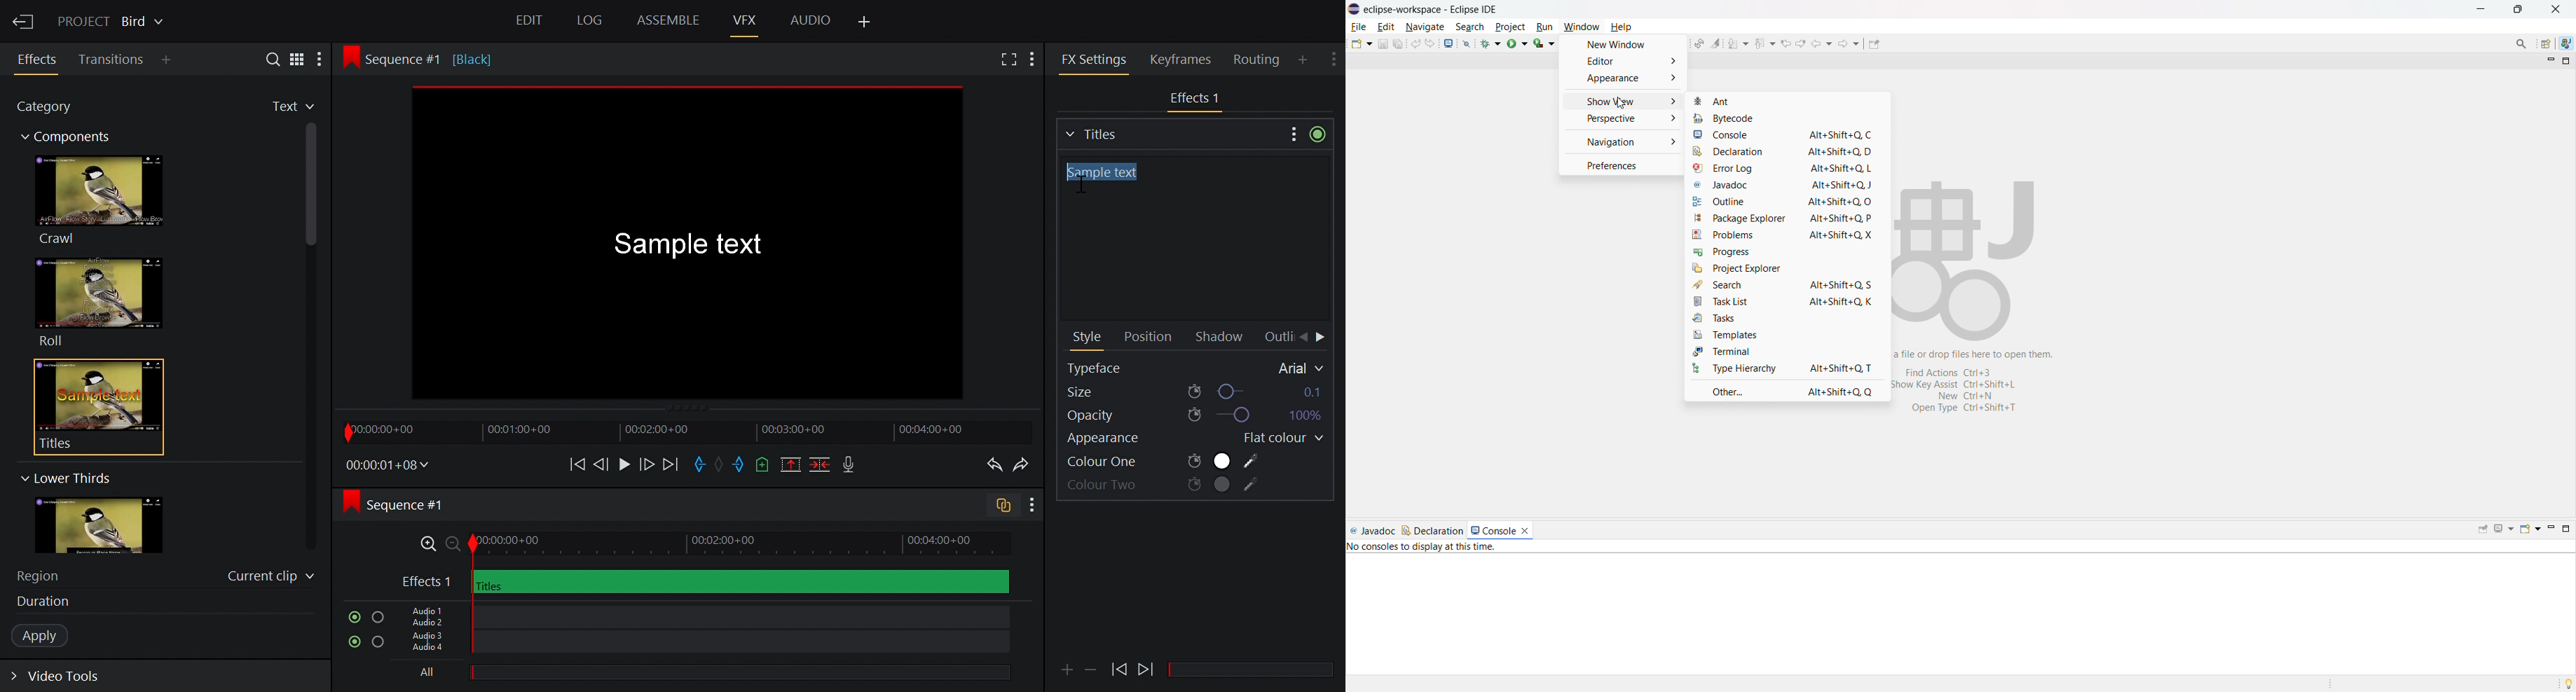 The height and width of the screenshot is (700, 2576). What do you see at coordinates (1621, 27) in the screenshot?
I see `help` at bounding box center [1621, 27].